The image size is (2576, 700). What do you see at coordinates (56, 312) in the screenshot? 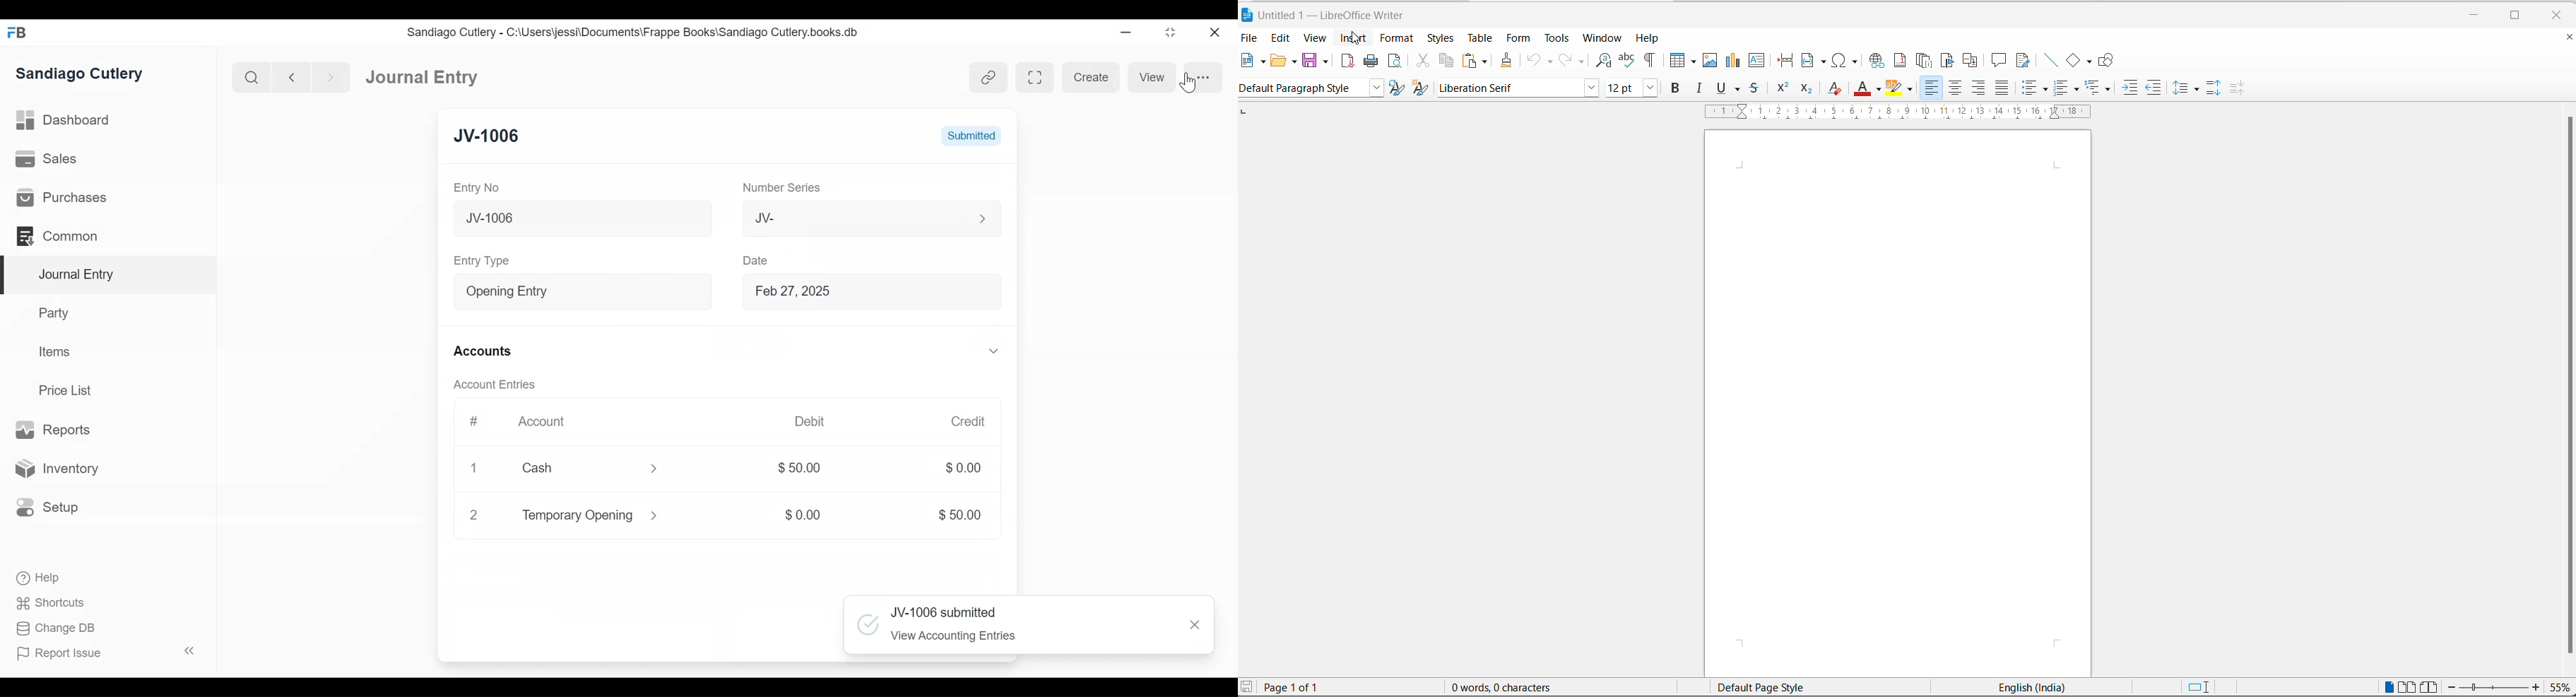
I see `Party` at bounding box center [56, 312].